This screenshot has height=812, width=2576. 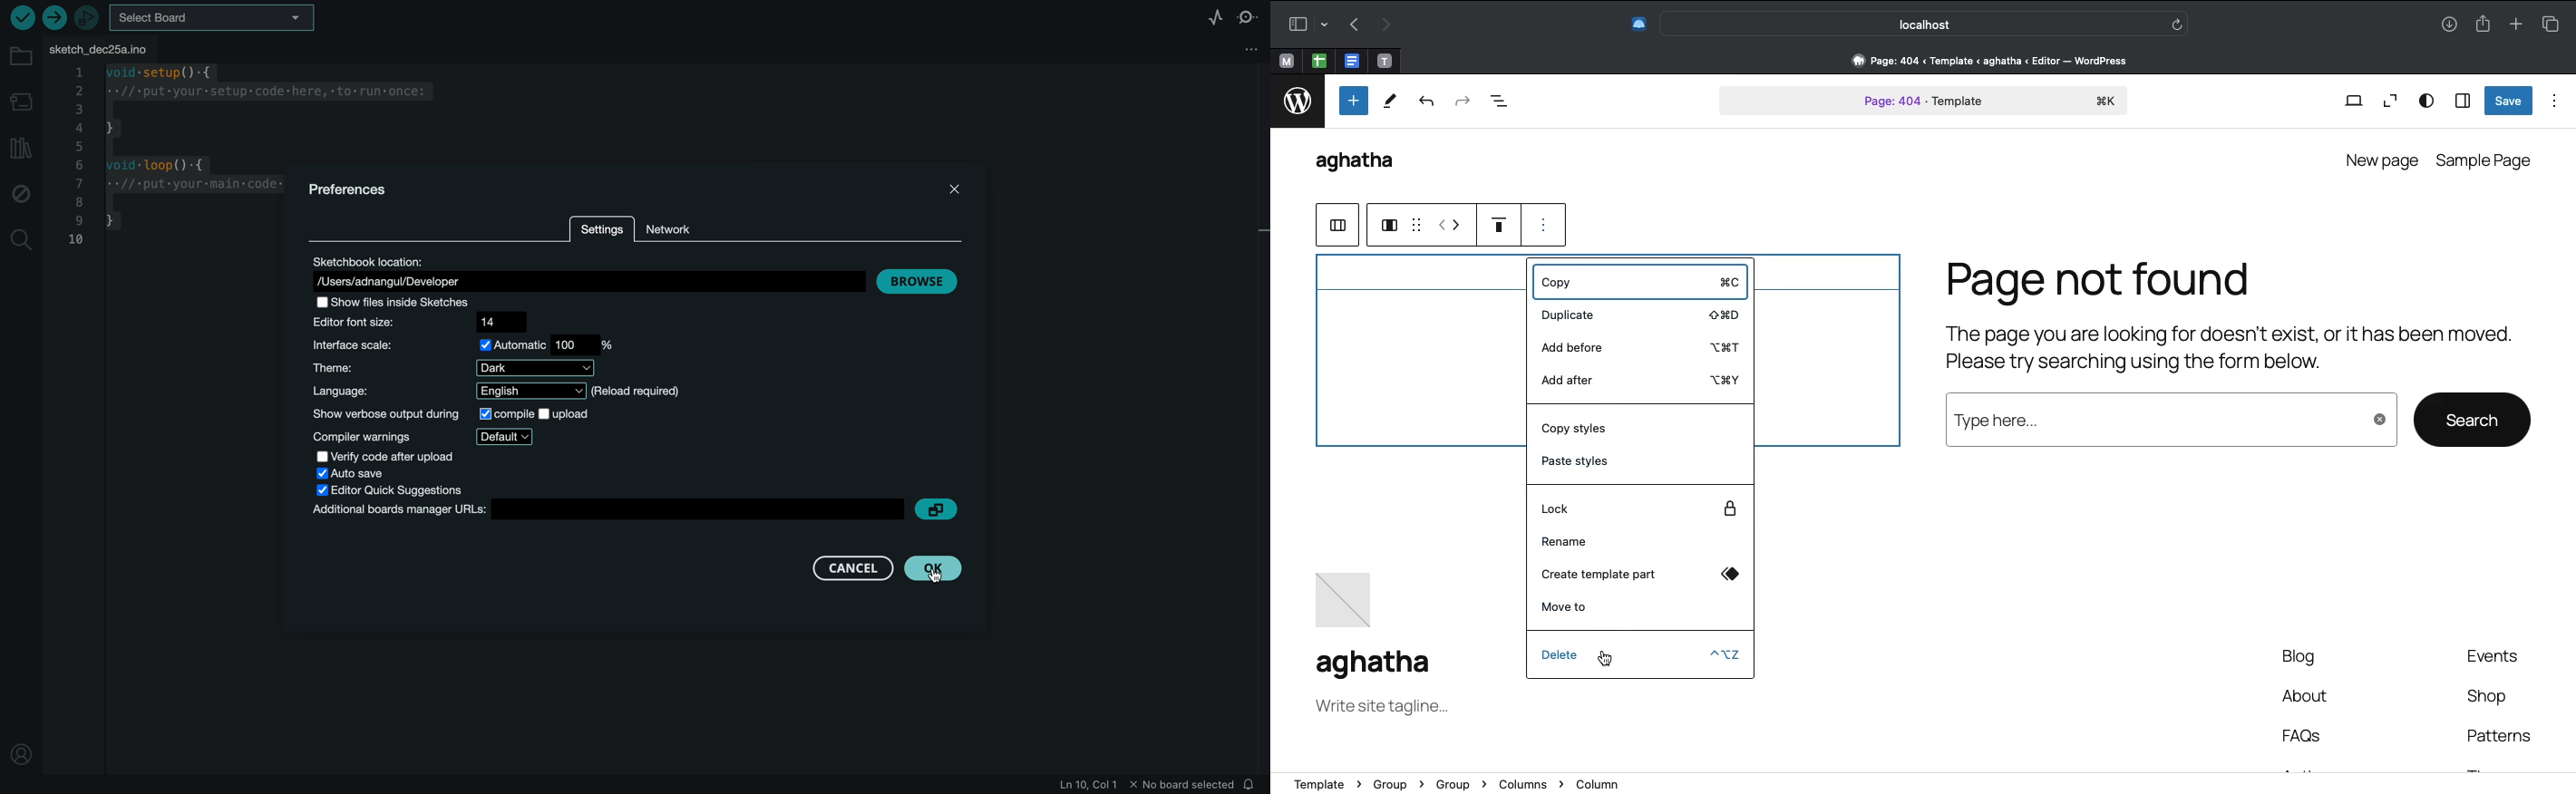 What do you see at coordinates (1639, 464) in the screenshot?
I see `paste styles` at bounding box center [1639, 464].